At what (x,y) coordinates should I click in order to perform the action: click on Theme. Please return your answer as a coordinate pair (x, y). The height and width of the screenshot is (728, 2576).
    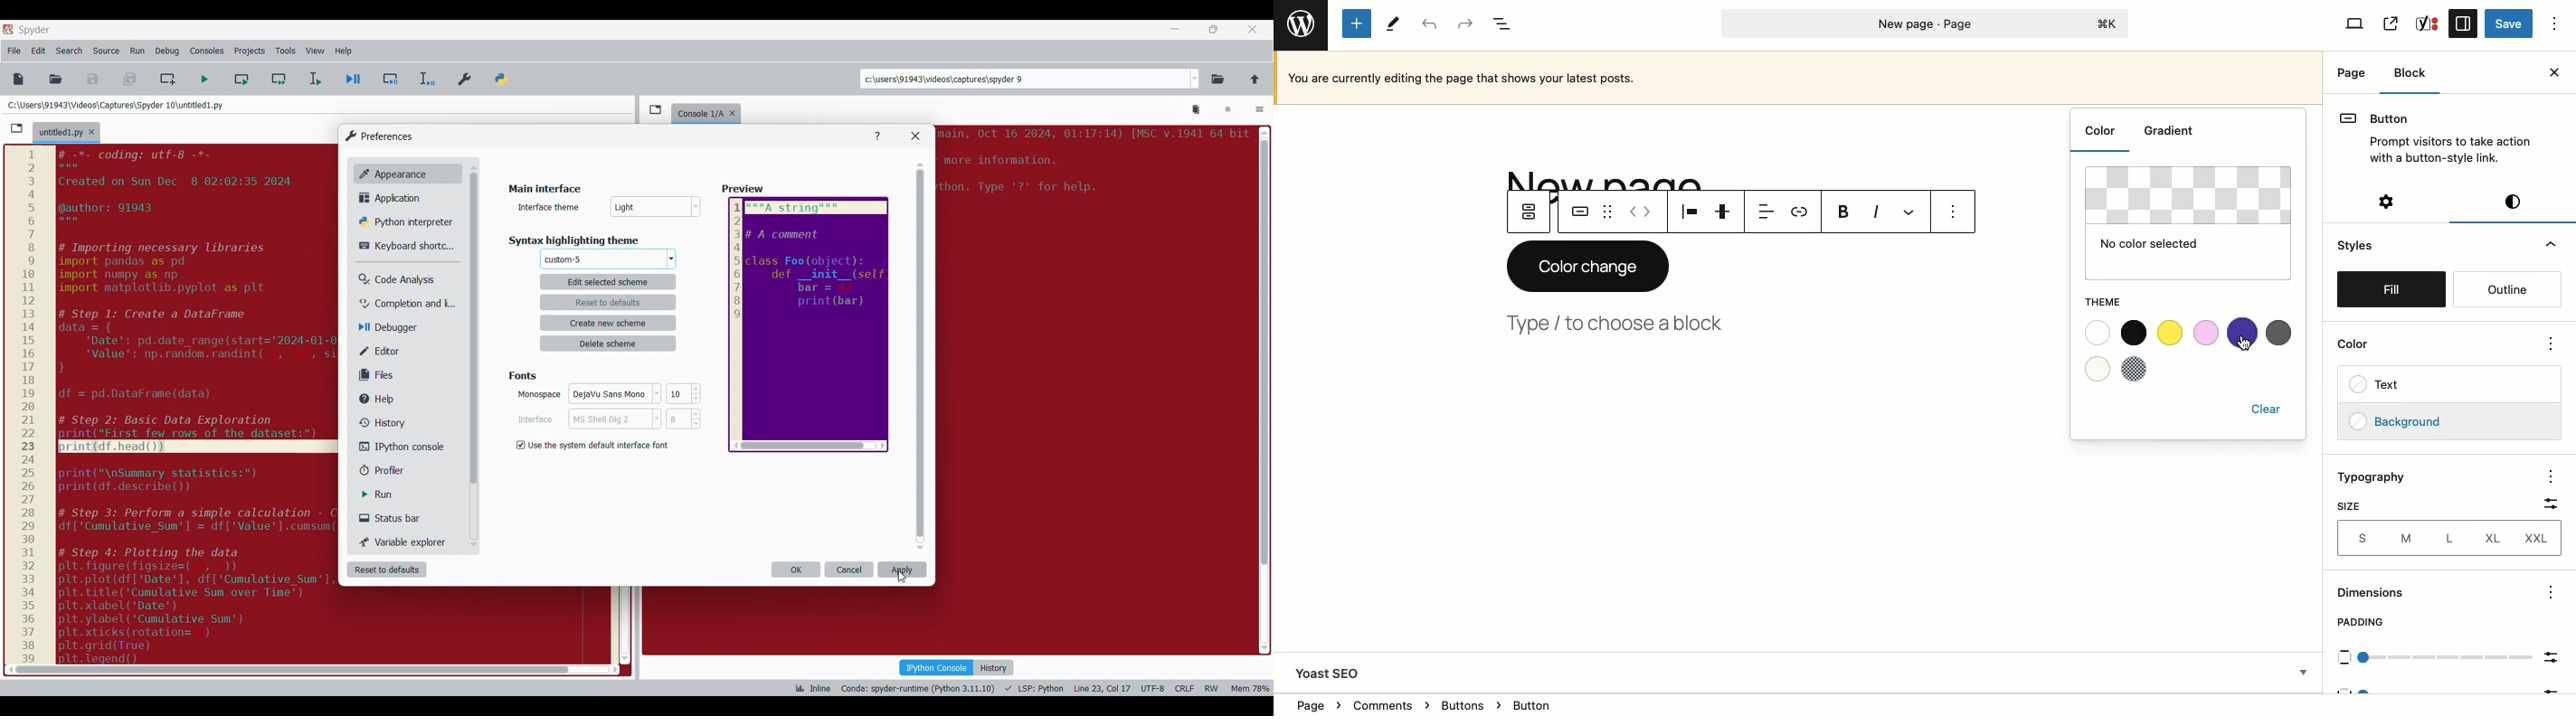
    Looking at the image, I should click on (2103, 302).